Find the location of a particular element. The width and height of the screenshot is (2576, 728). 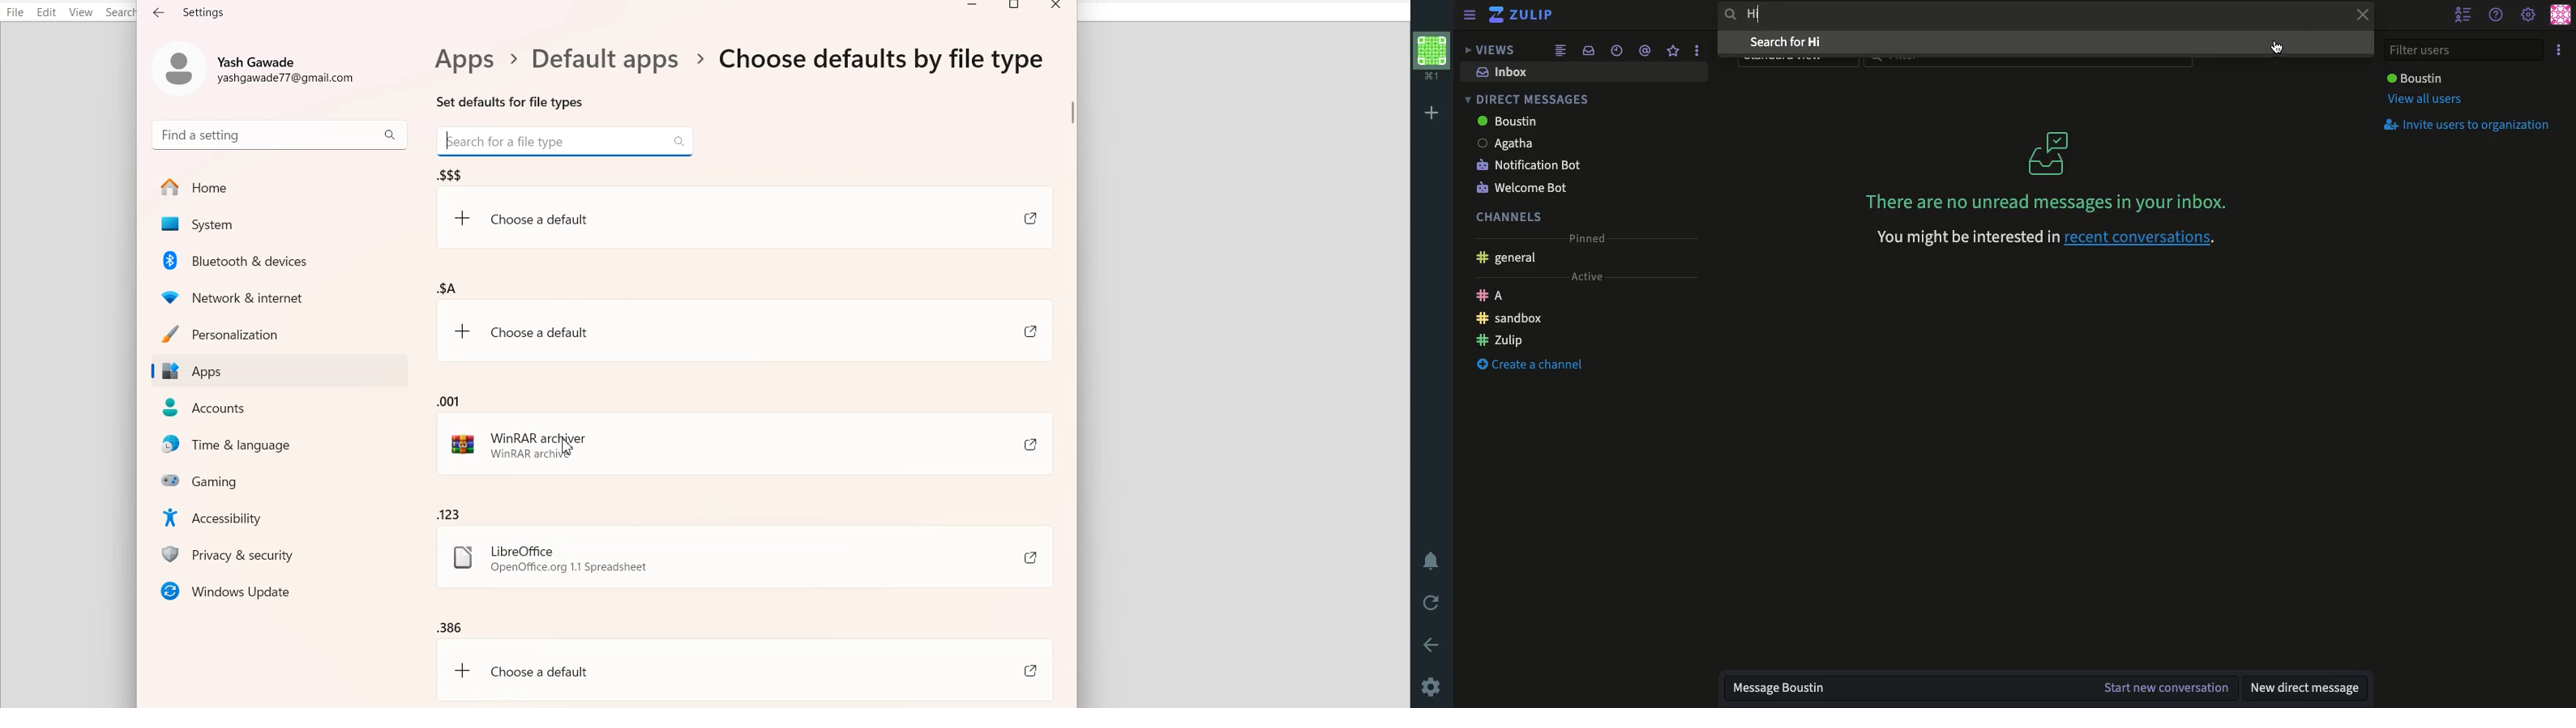

Back is located at coordinates (1433, 644).